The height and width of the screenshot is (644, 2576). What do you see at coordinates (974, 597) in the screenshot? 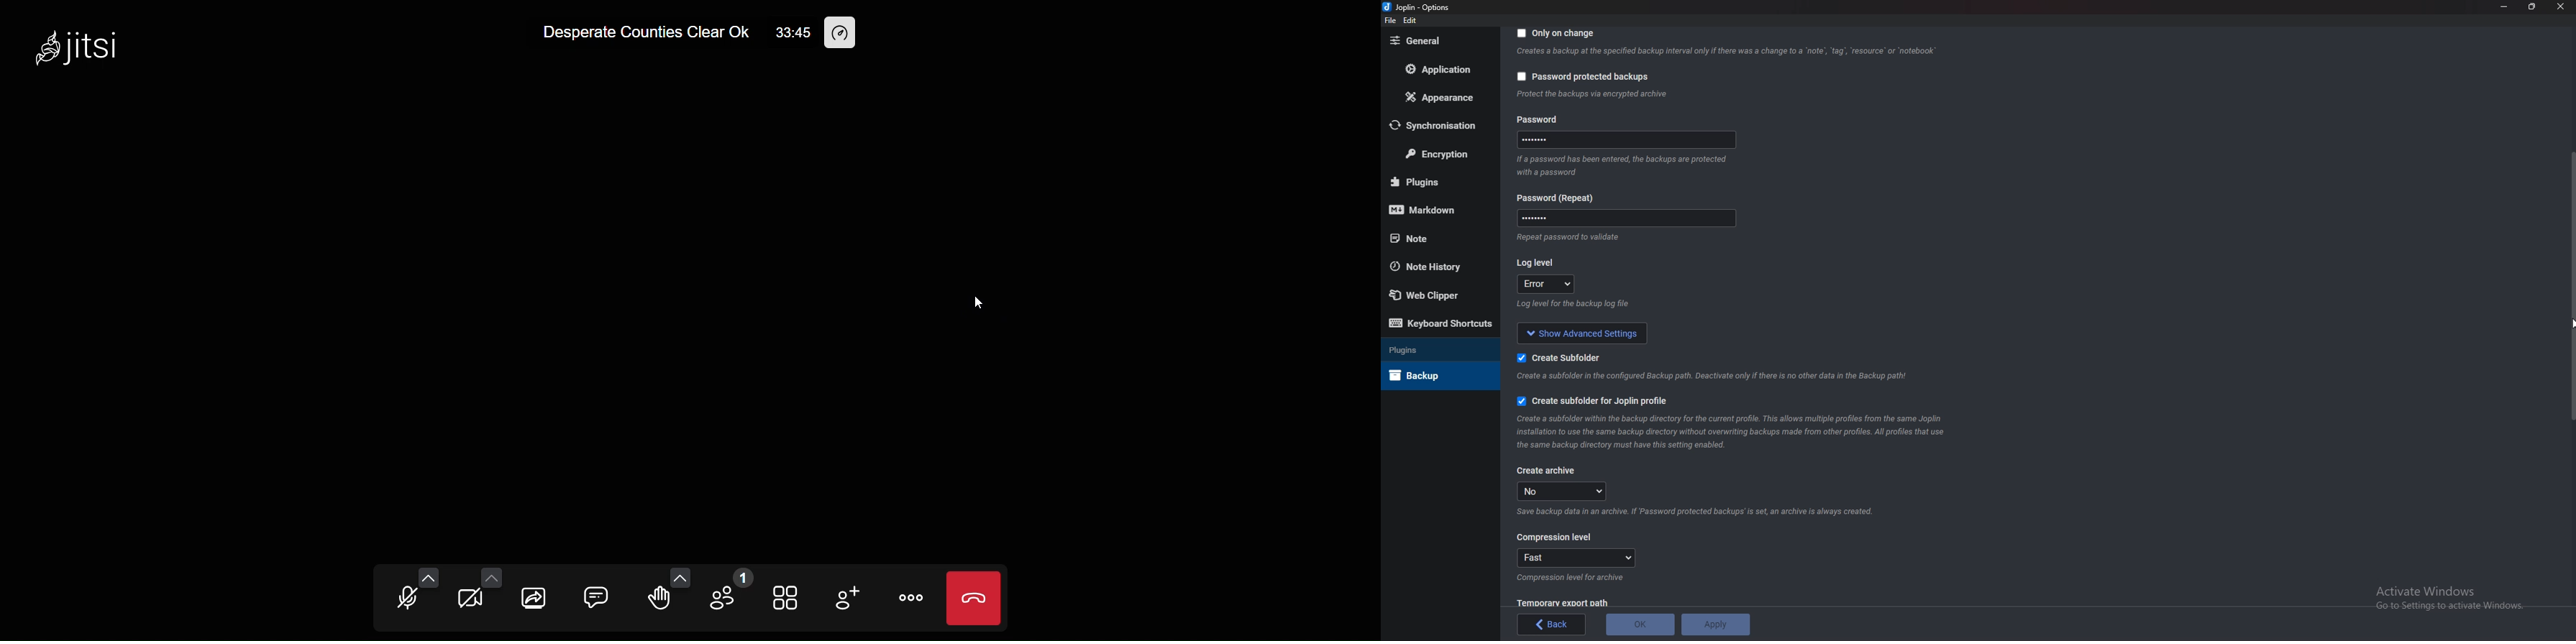
I see `leave call` at bounding box center [974, 597].